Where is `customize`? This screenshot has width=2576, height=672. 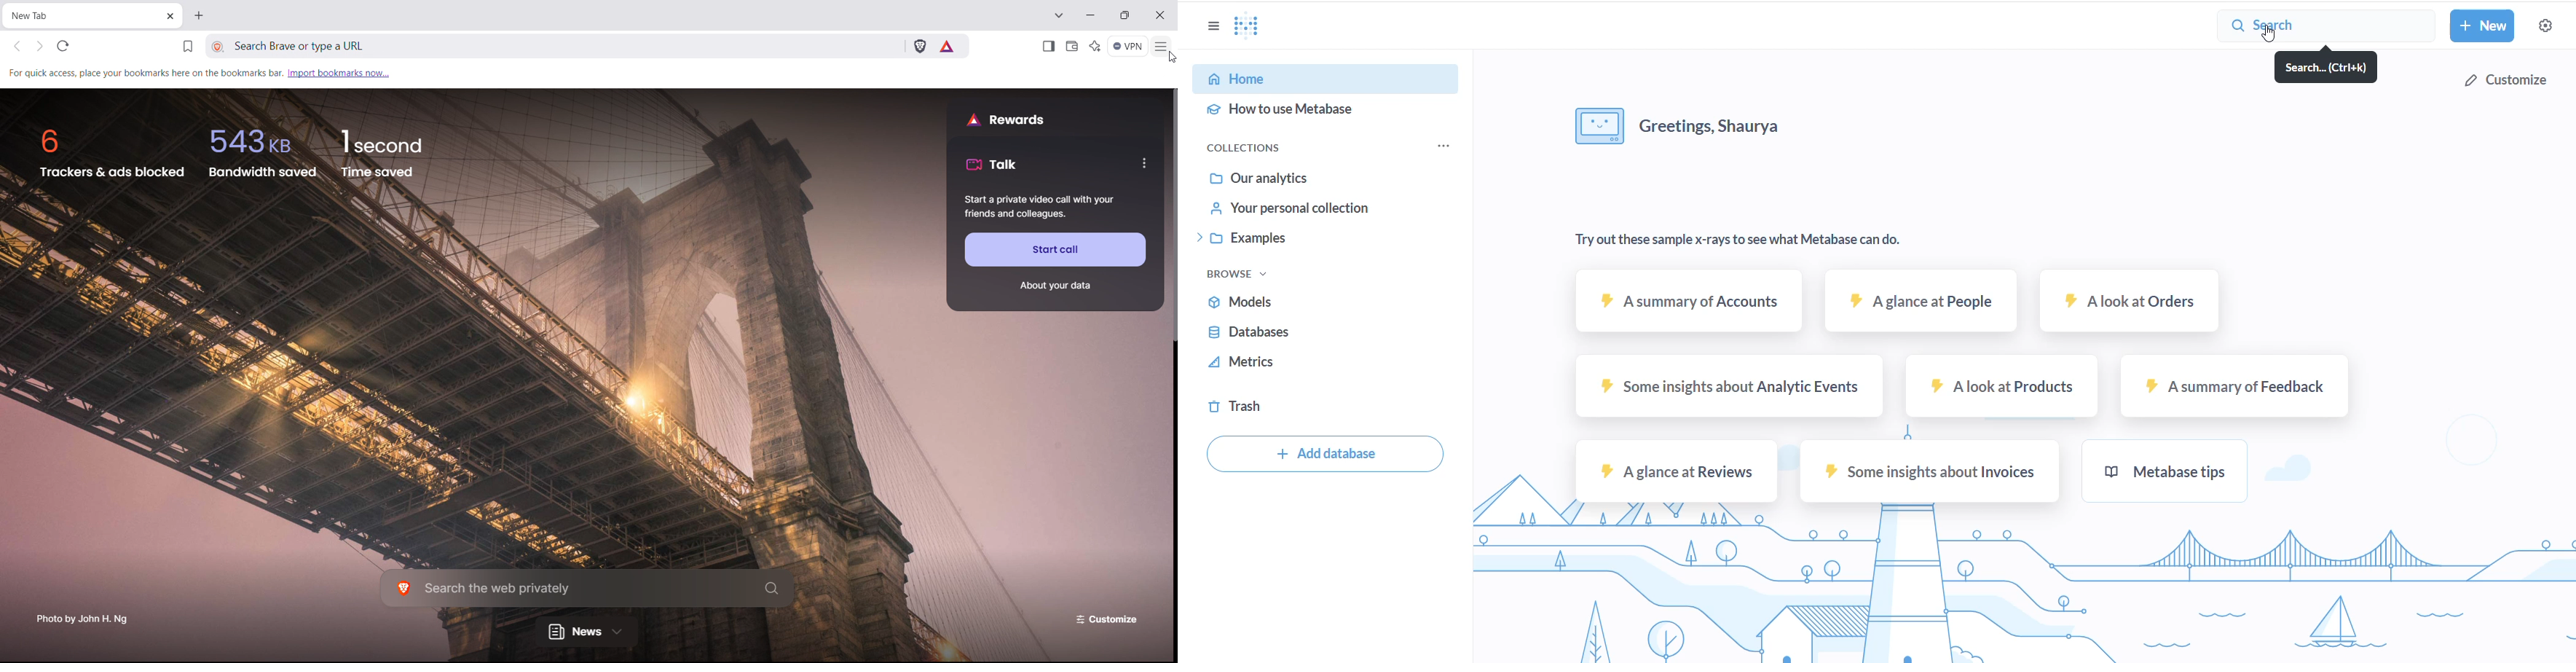 customize is located at coordinates (1107, 618).